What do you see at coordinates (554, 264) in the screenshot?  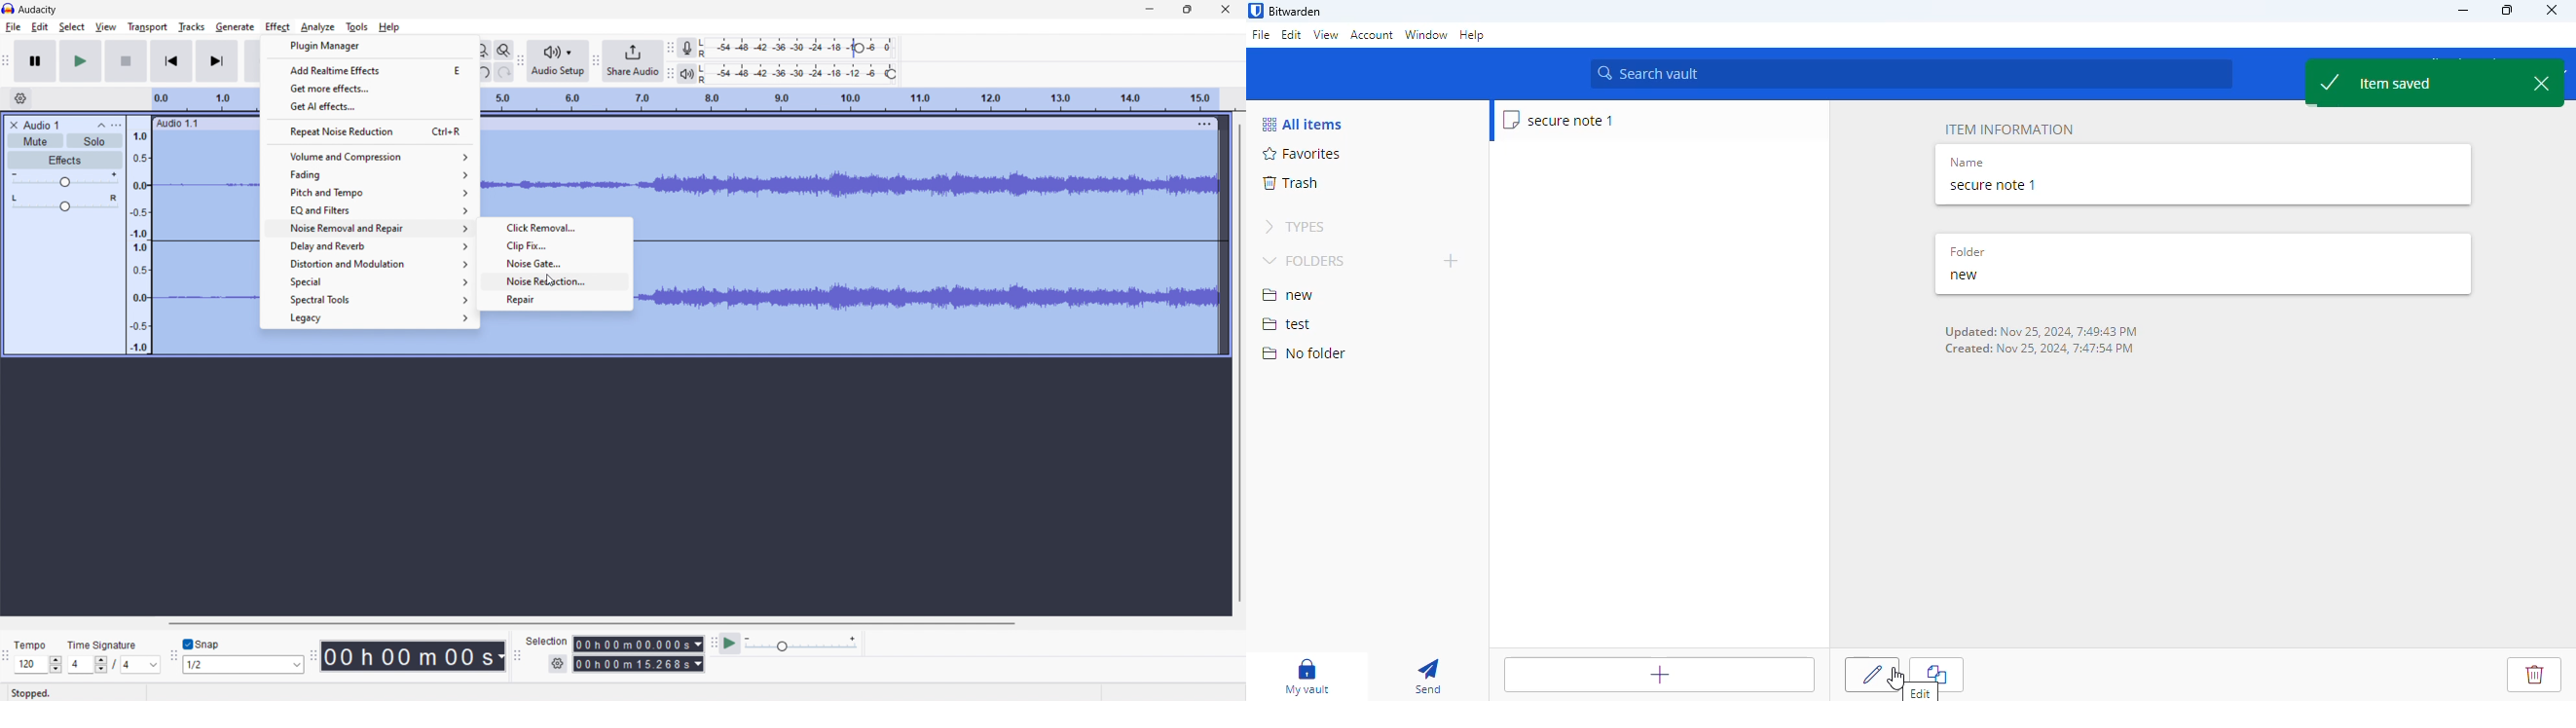 I see `noise gate` at bounding box center [554, 264].